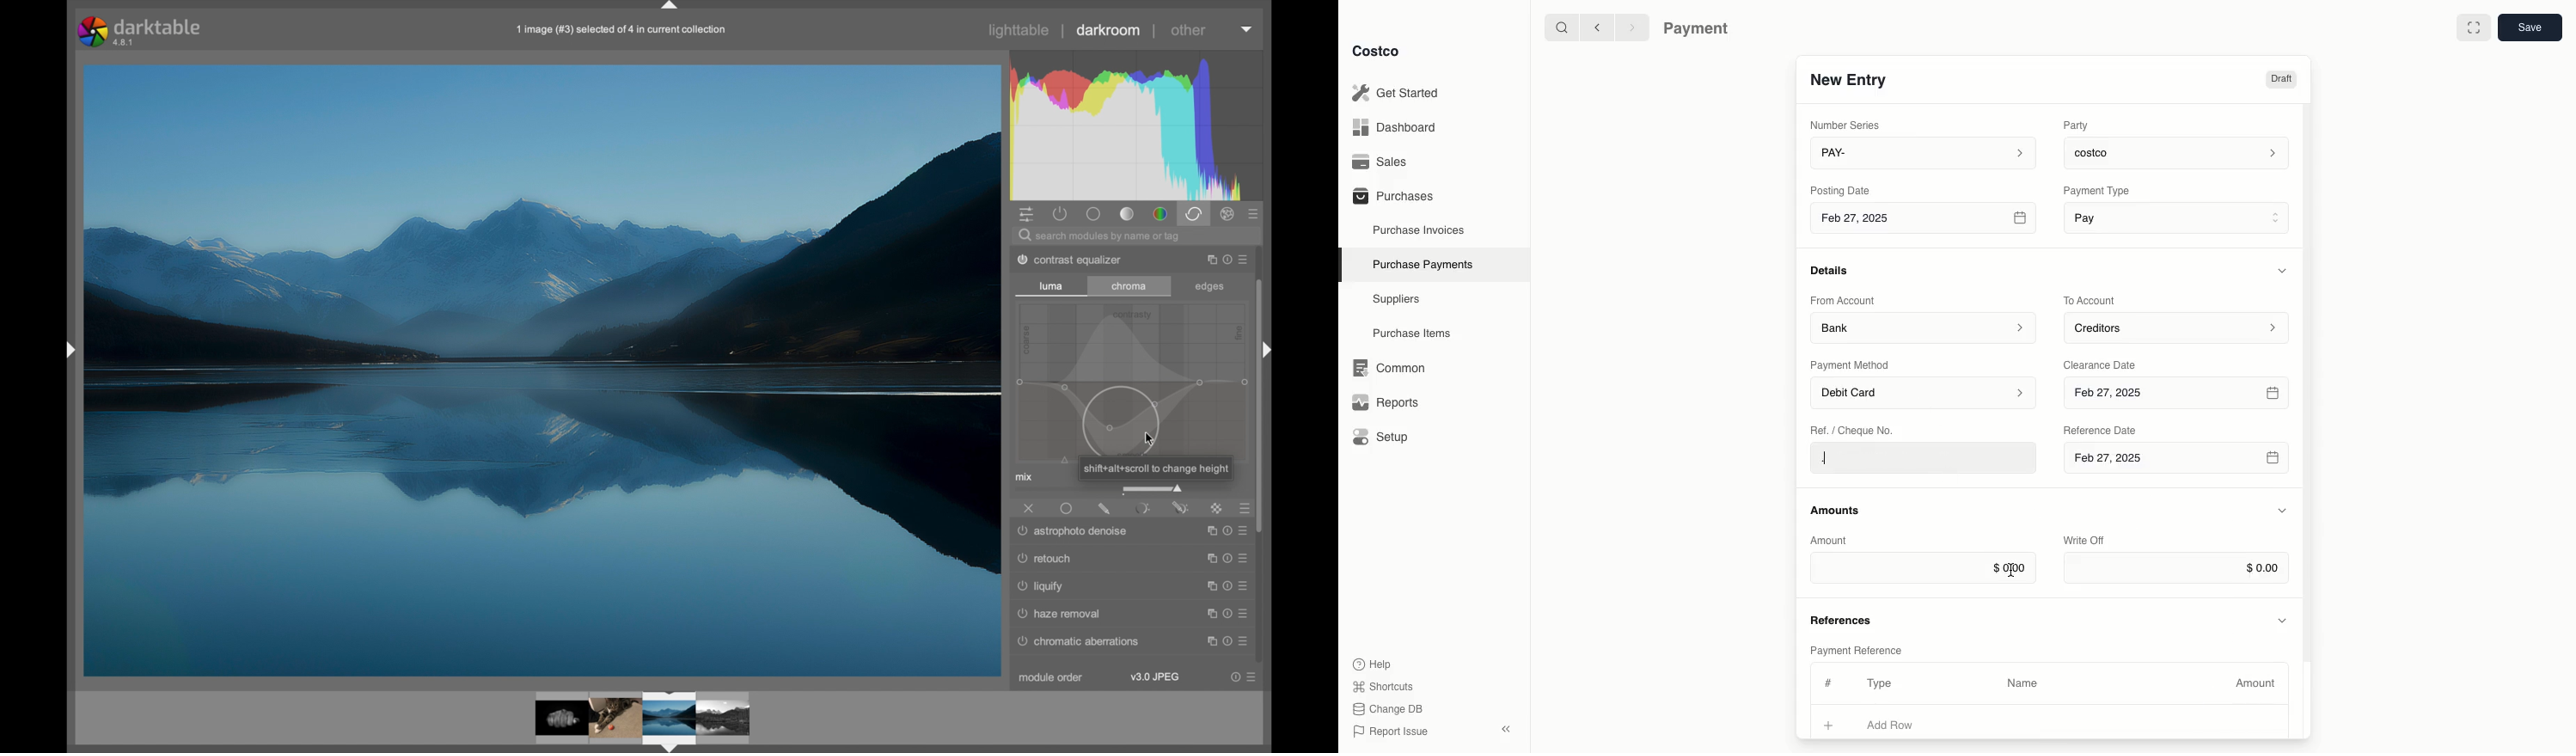  I want to click on luma, so click(1051, 285).